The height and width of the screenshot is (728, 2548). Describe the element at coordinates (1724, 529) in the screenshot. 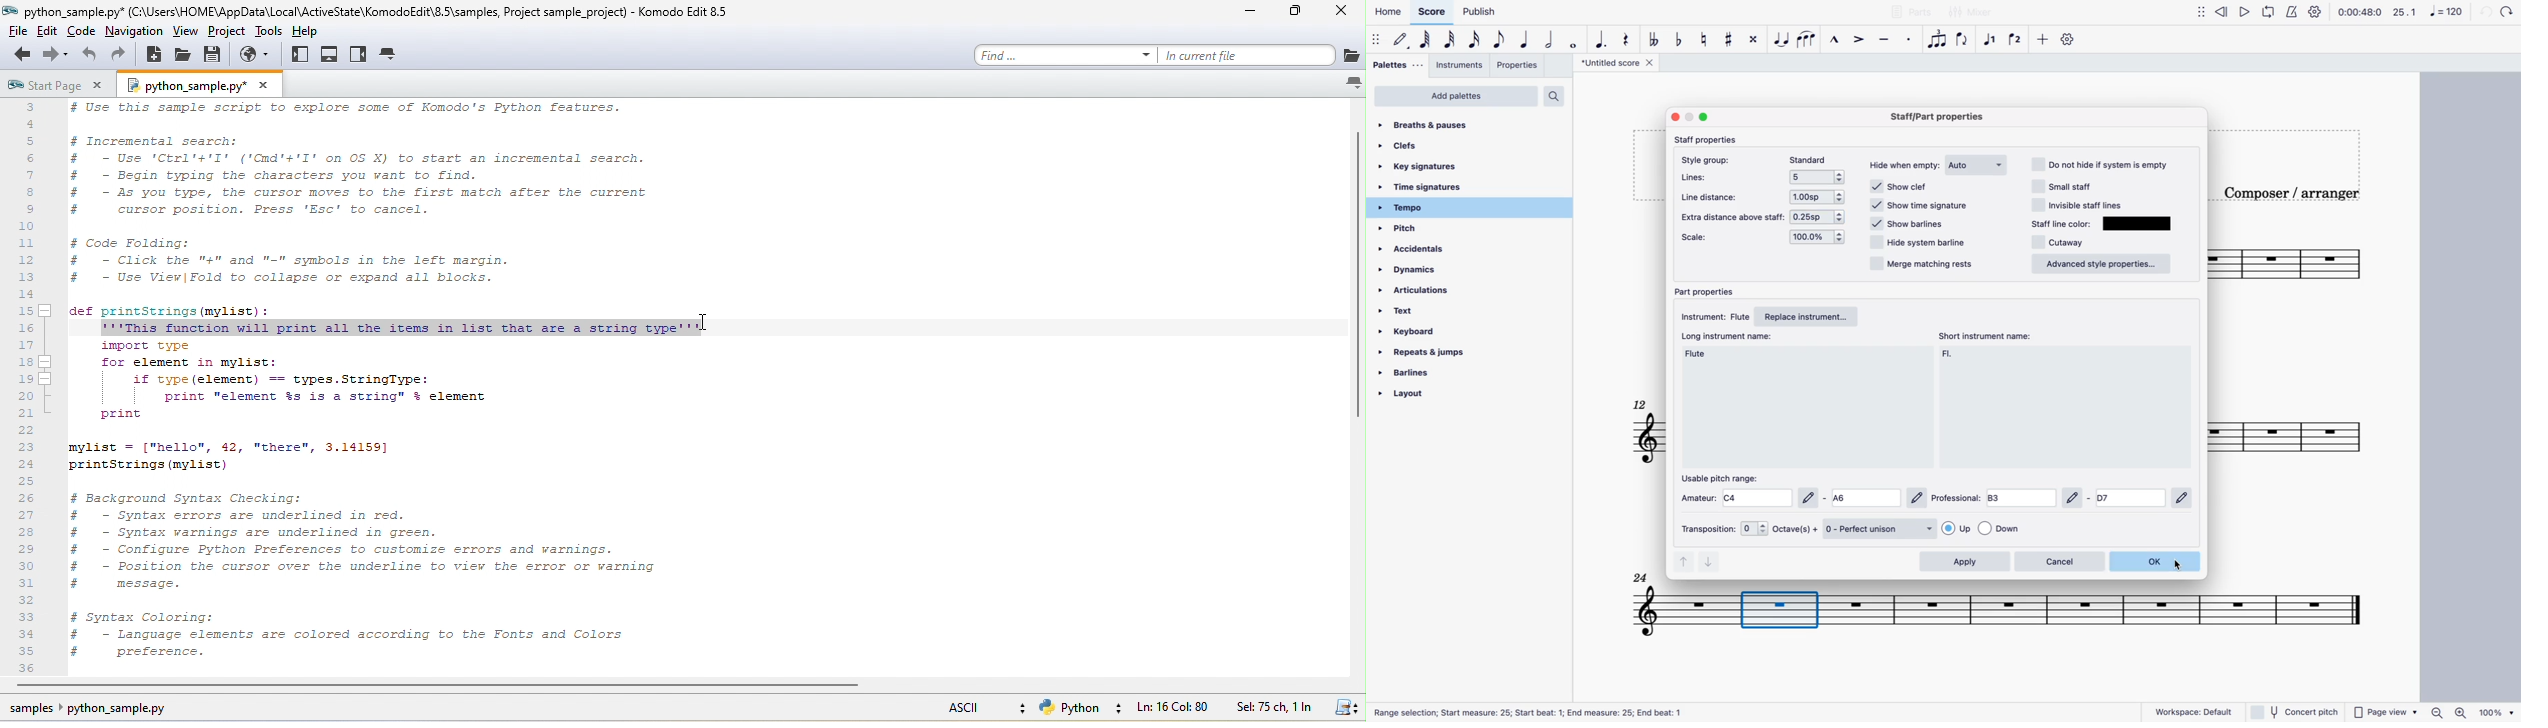

I see `transposition` at that location.